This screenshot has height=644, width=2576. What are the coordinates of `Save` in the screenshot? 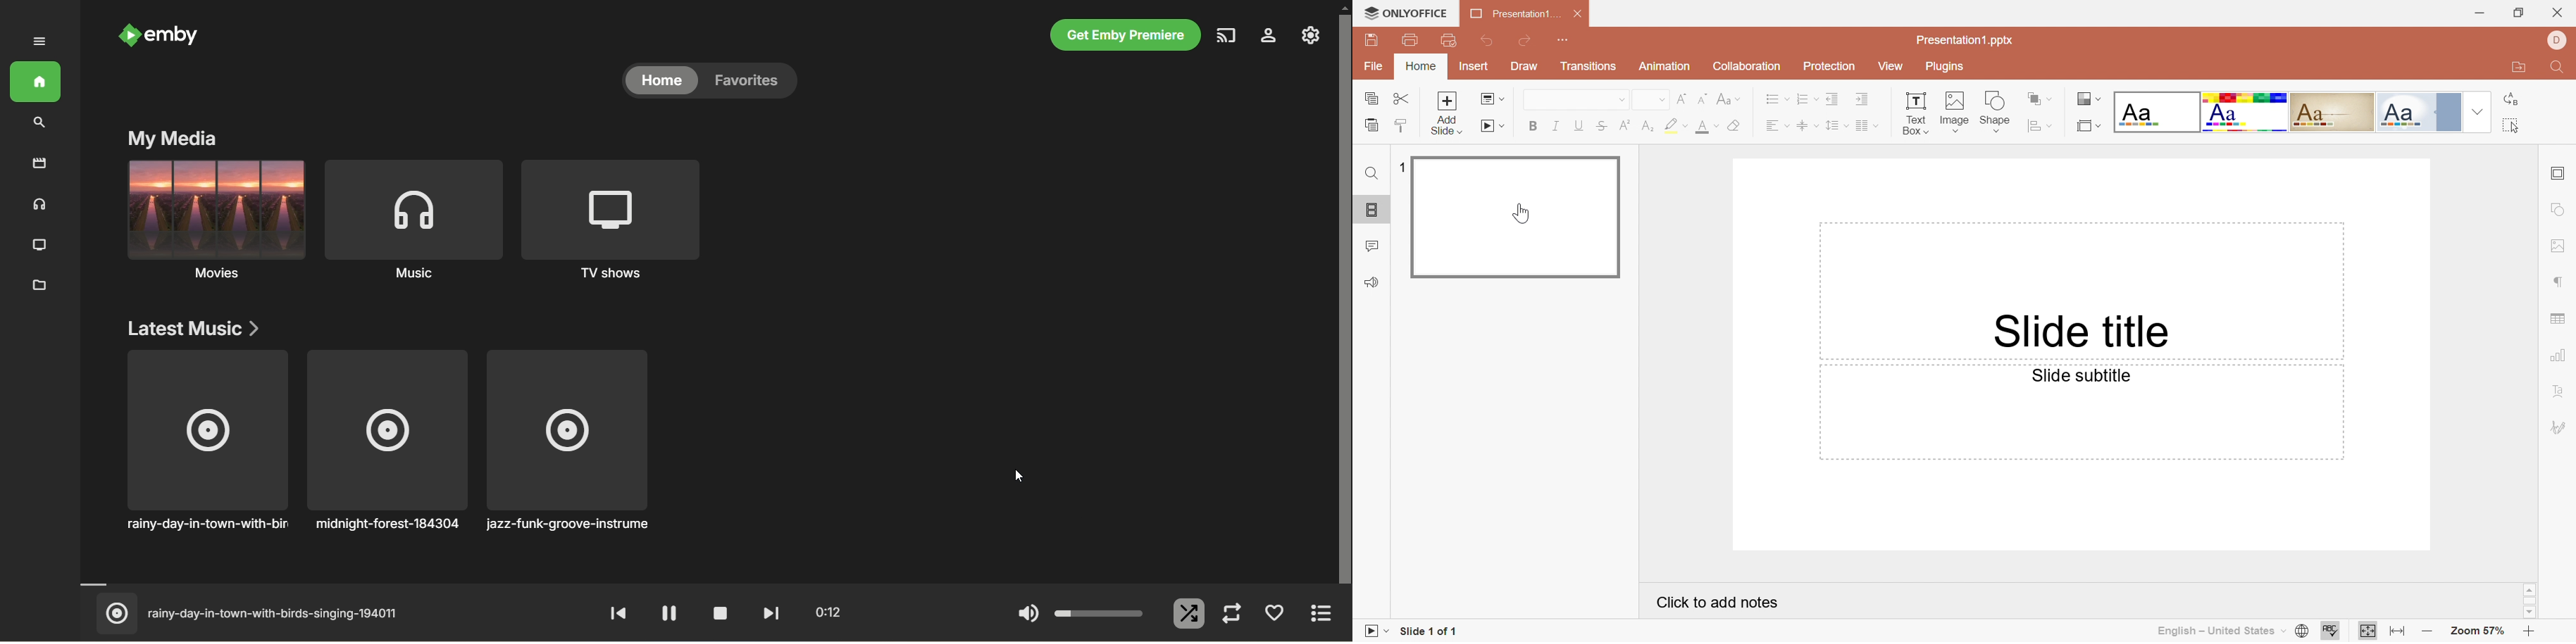 It's located at (1376, 39).